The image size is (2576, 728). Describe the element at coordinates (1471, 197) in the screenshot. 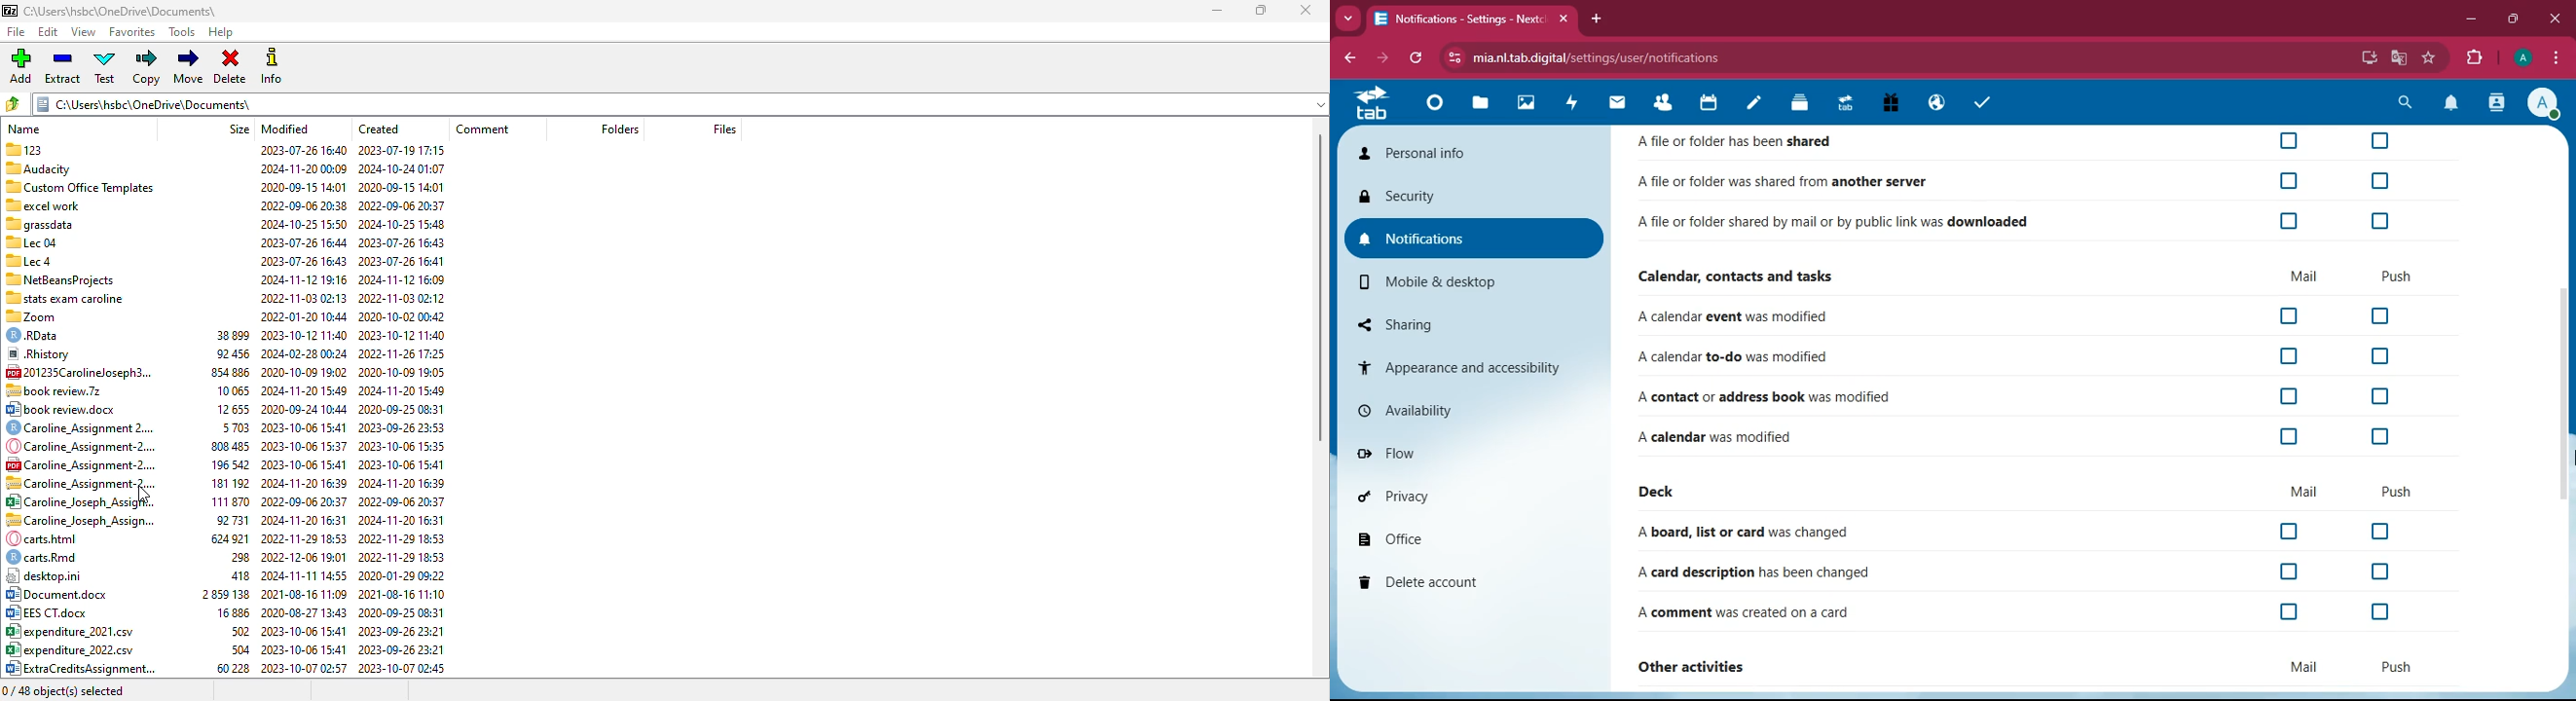

I see `security` at that location.